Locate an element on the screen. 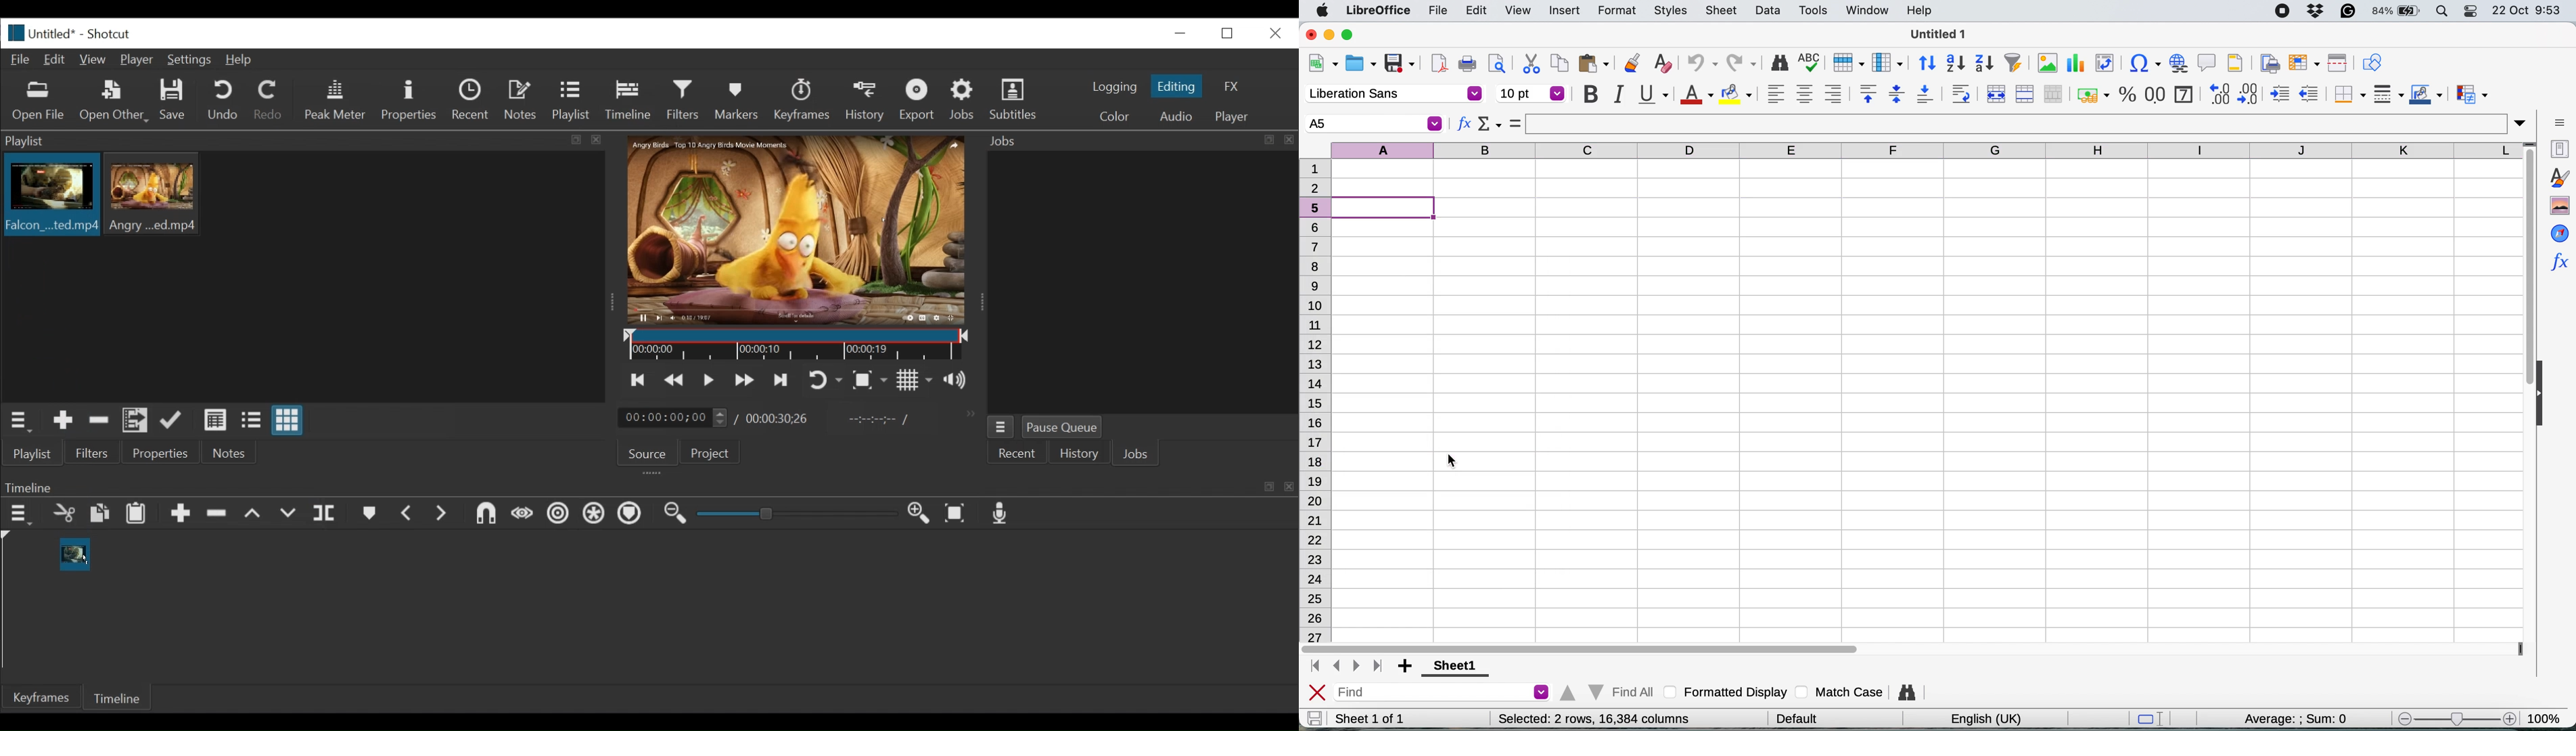  Settings is located at coordinates (192, 62).